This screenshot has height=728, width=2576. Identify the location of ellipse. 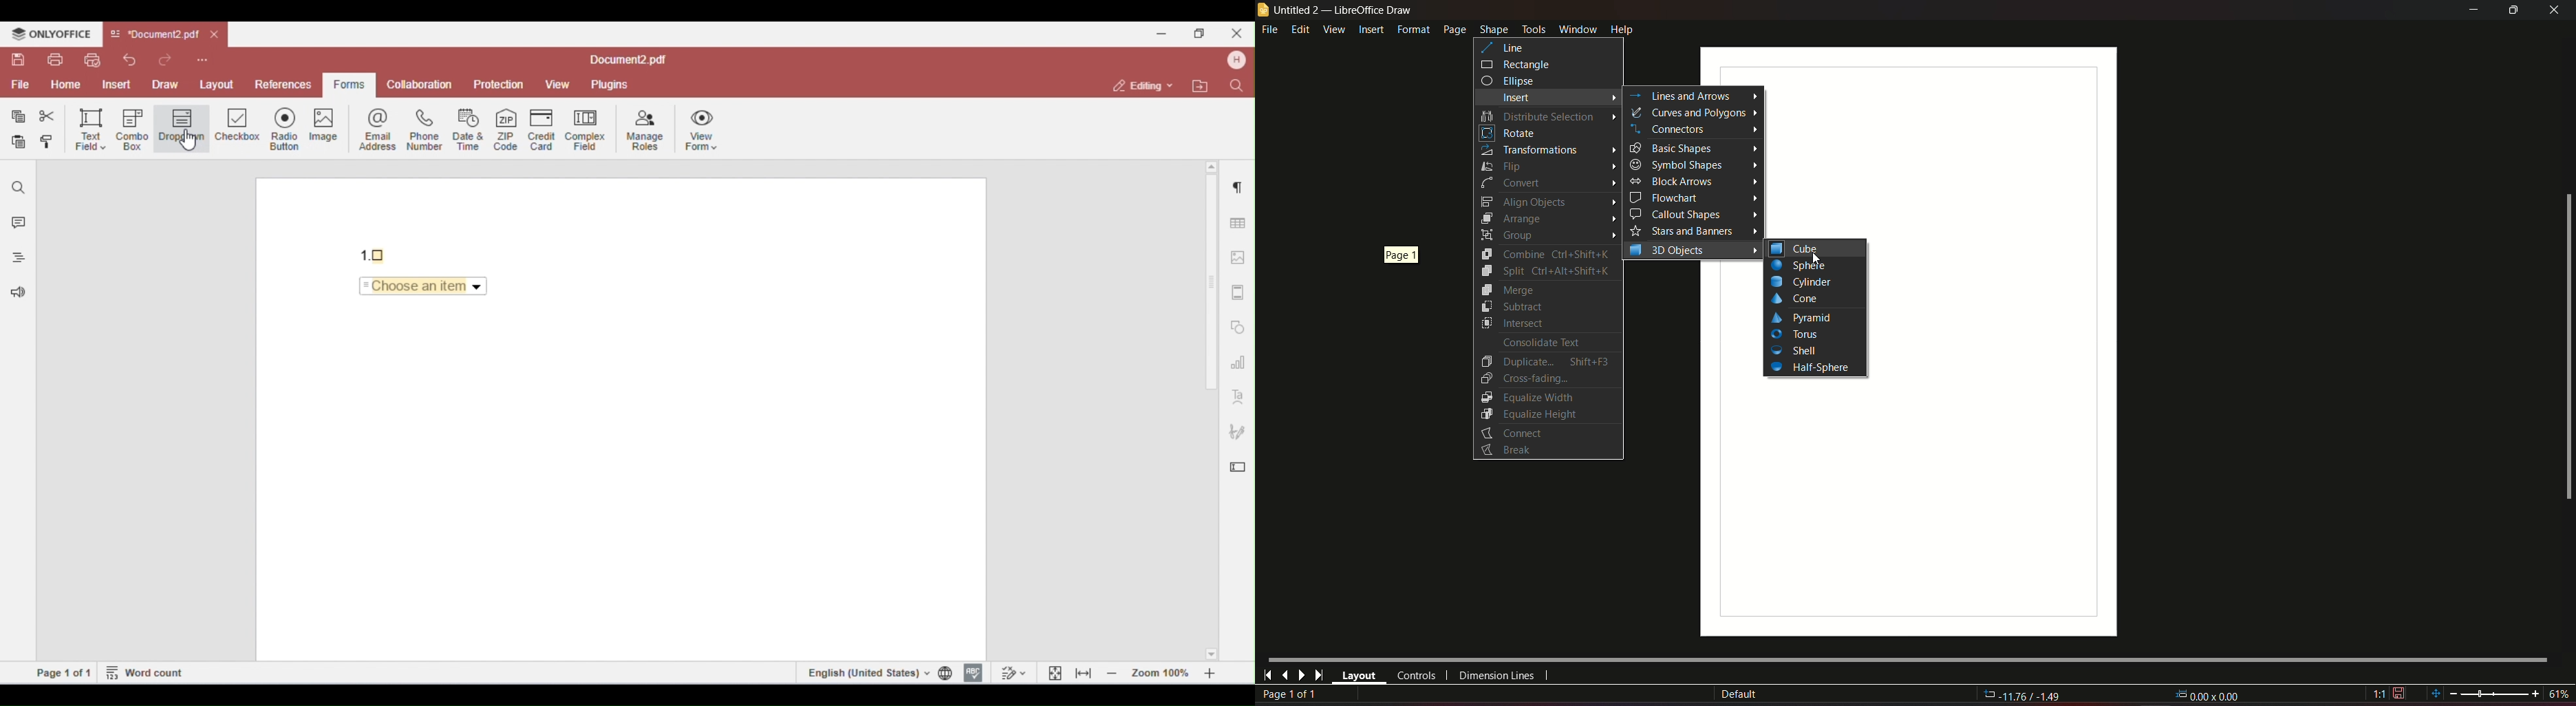
(1510, 81).